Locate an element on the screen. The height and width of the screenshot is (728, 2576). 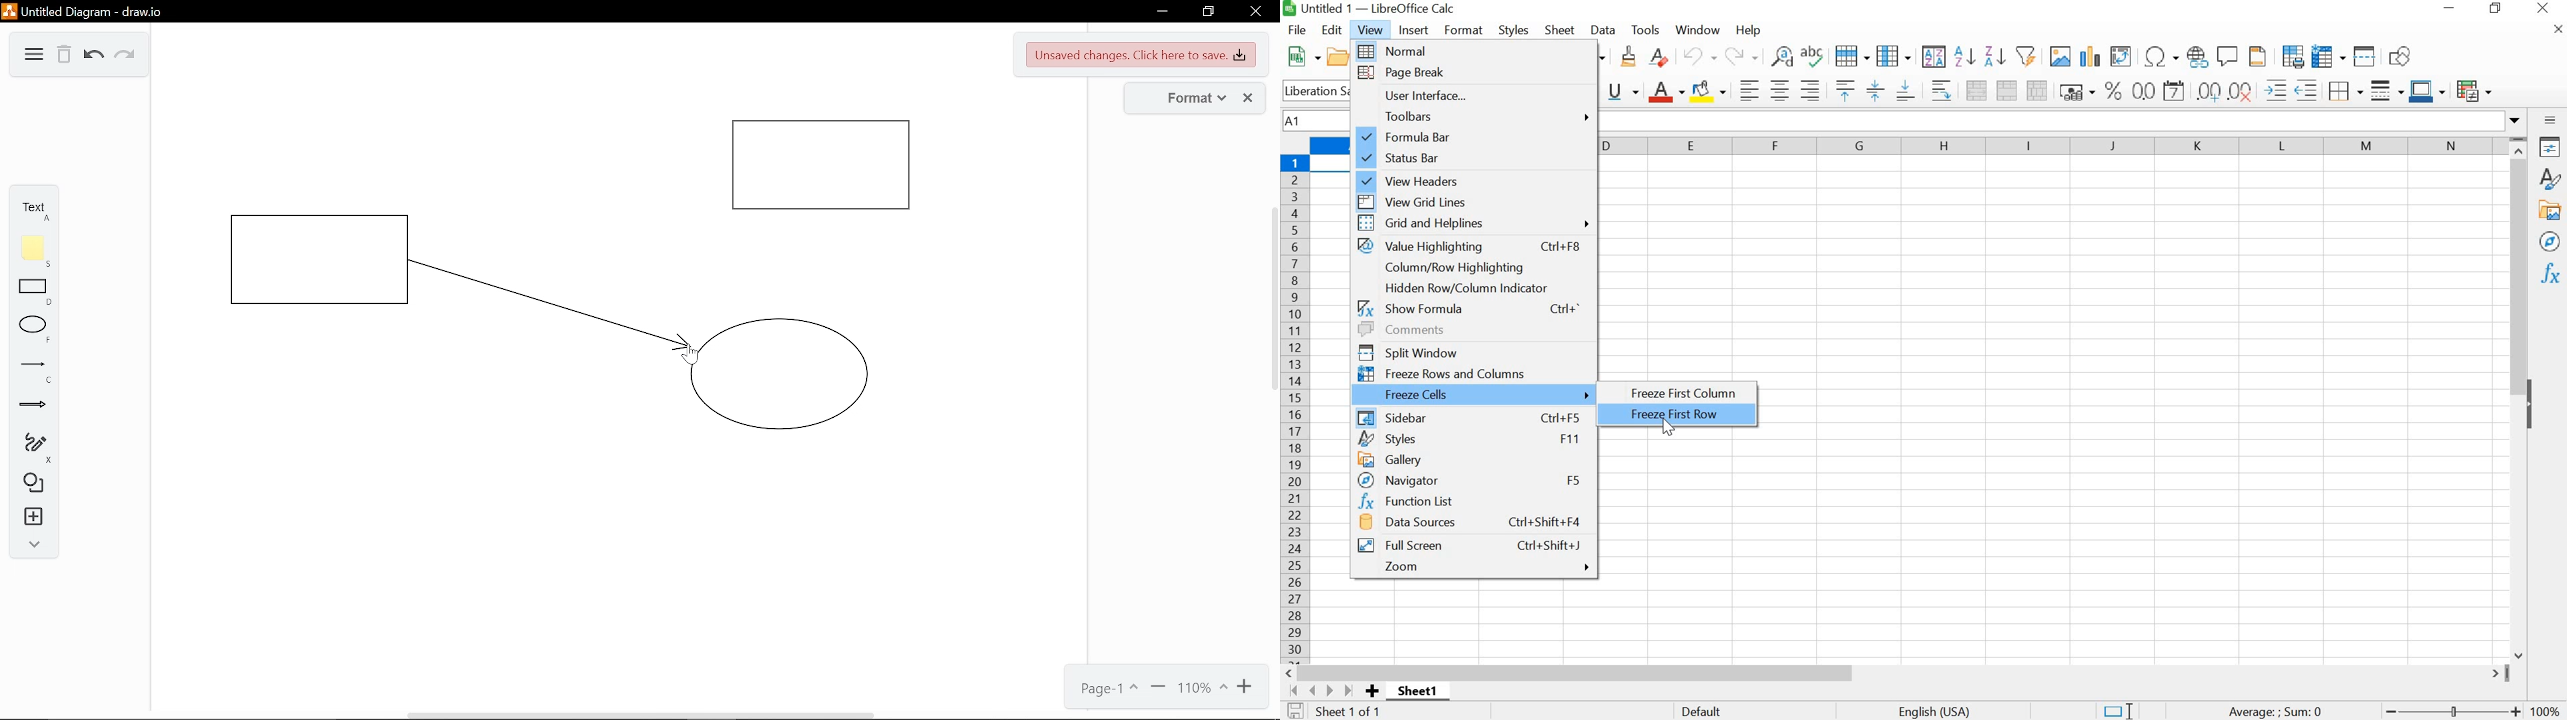
INCREASE INDENT is located at coordinates (2294, 88).